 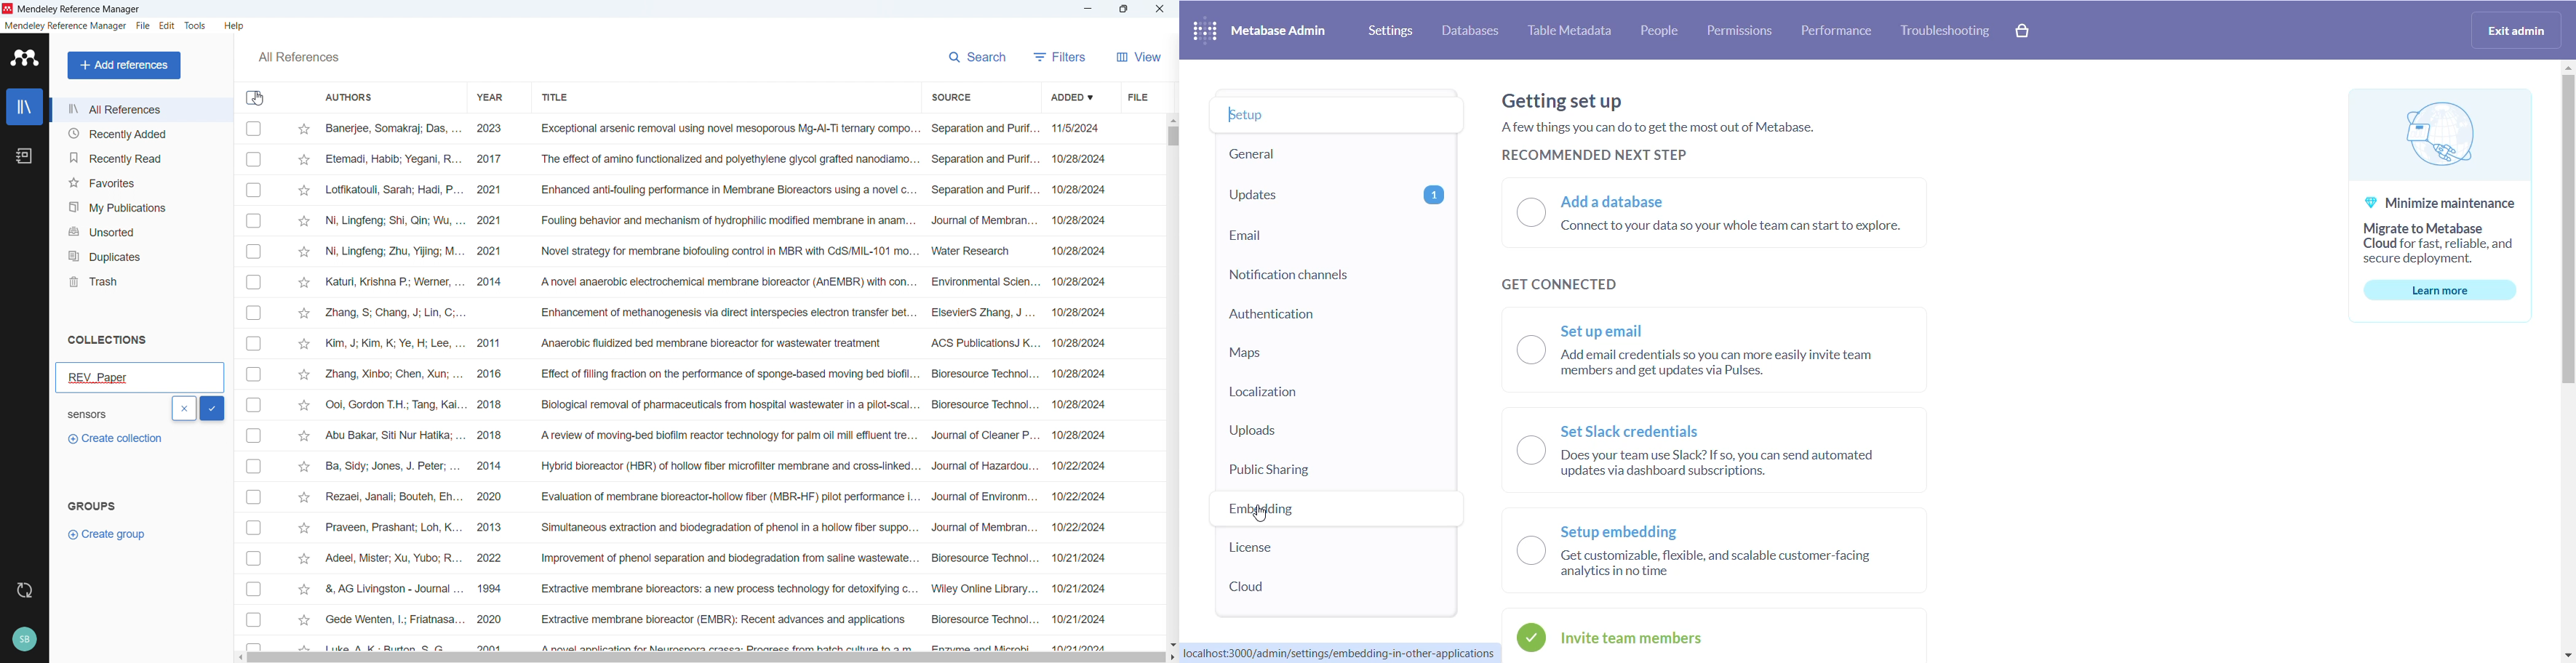 I want to click on Abu Bakar, Siti Nur Hatika; ... 2018 A review of moving-bed biofilm reactor technology for palm oil mill effluent tre... Journal of Cleaner P... 10/28/2024, so click(x=716, y=435).